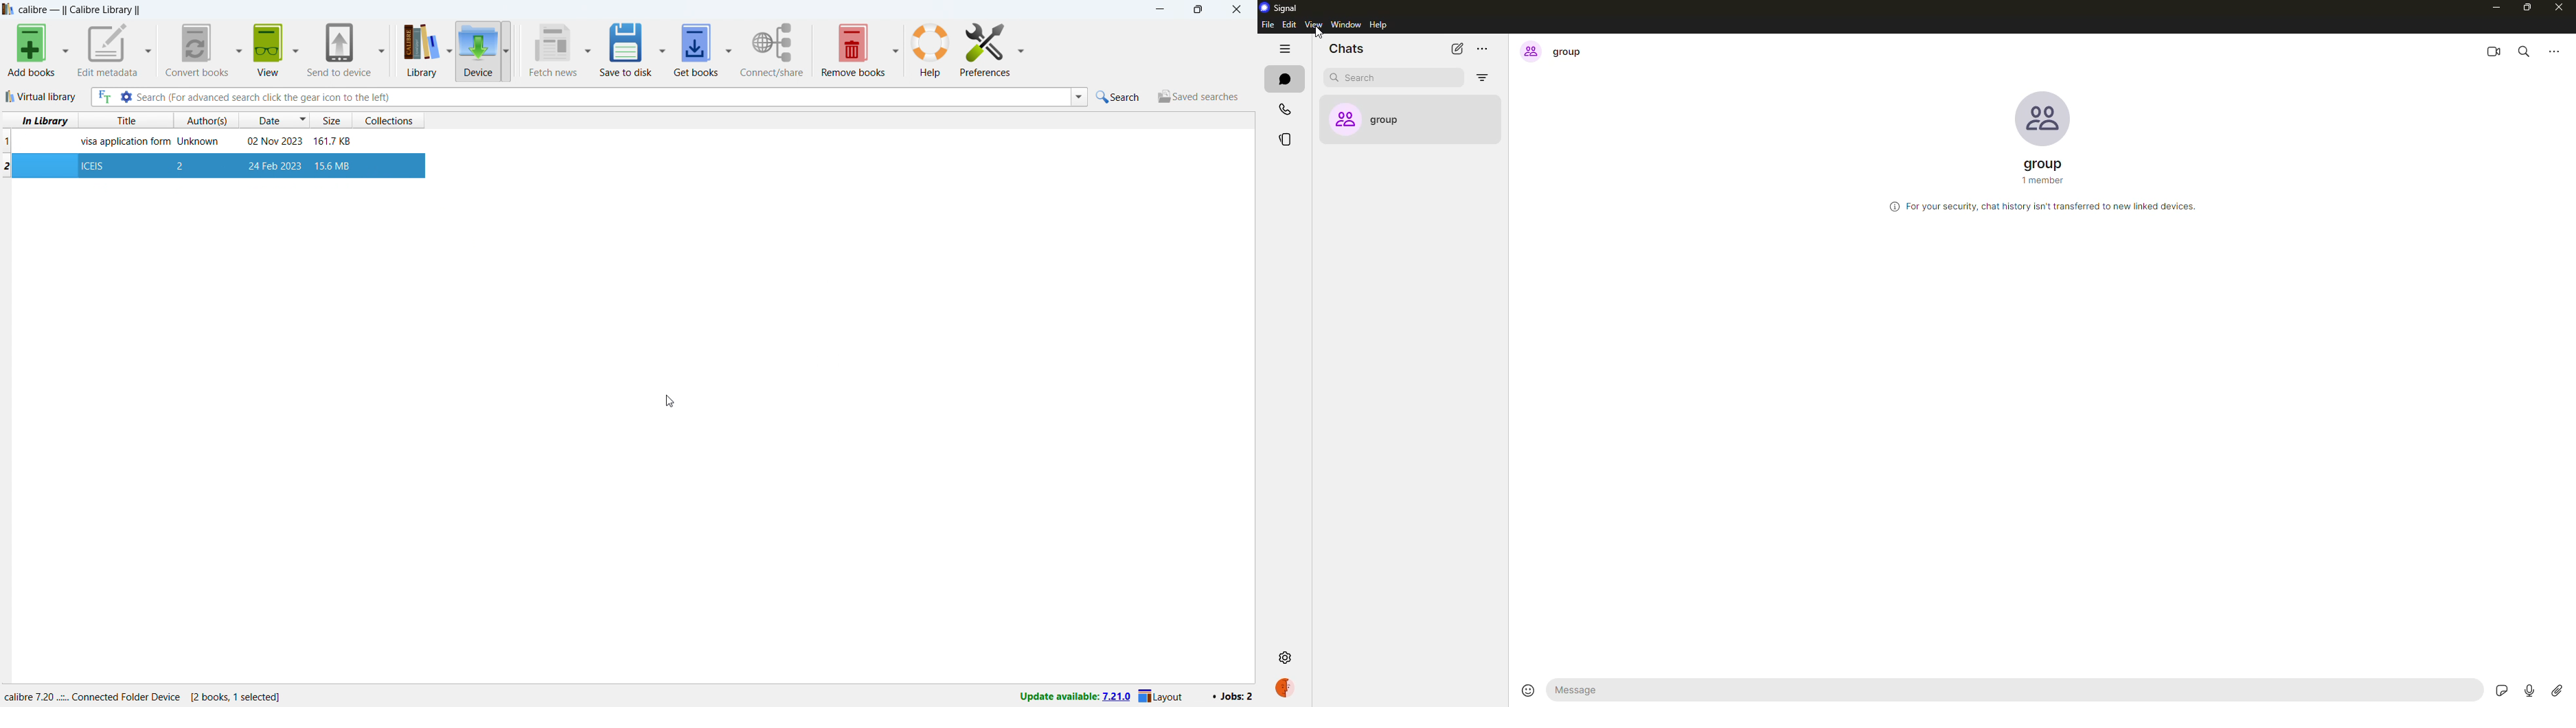 Image resolution: width=2576 pixels, height=728 pixels. What do you see at coordinates (853, 48) in the screenshot?
I see `remove books` at bounding box center [853, 48].